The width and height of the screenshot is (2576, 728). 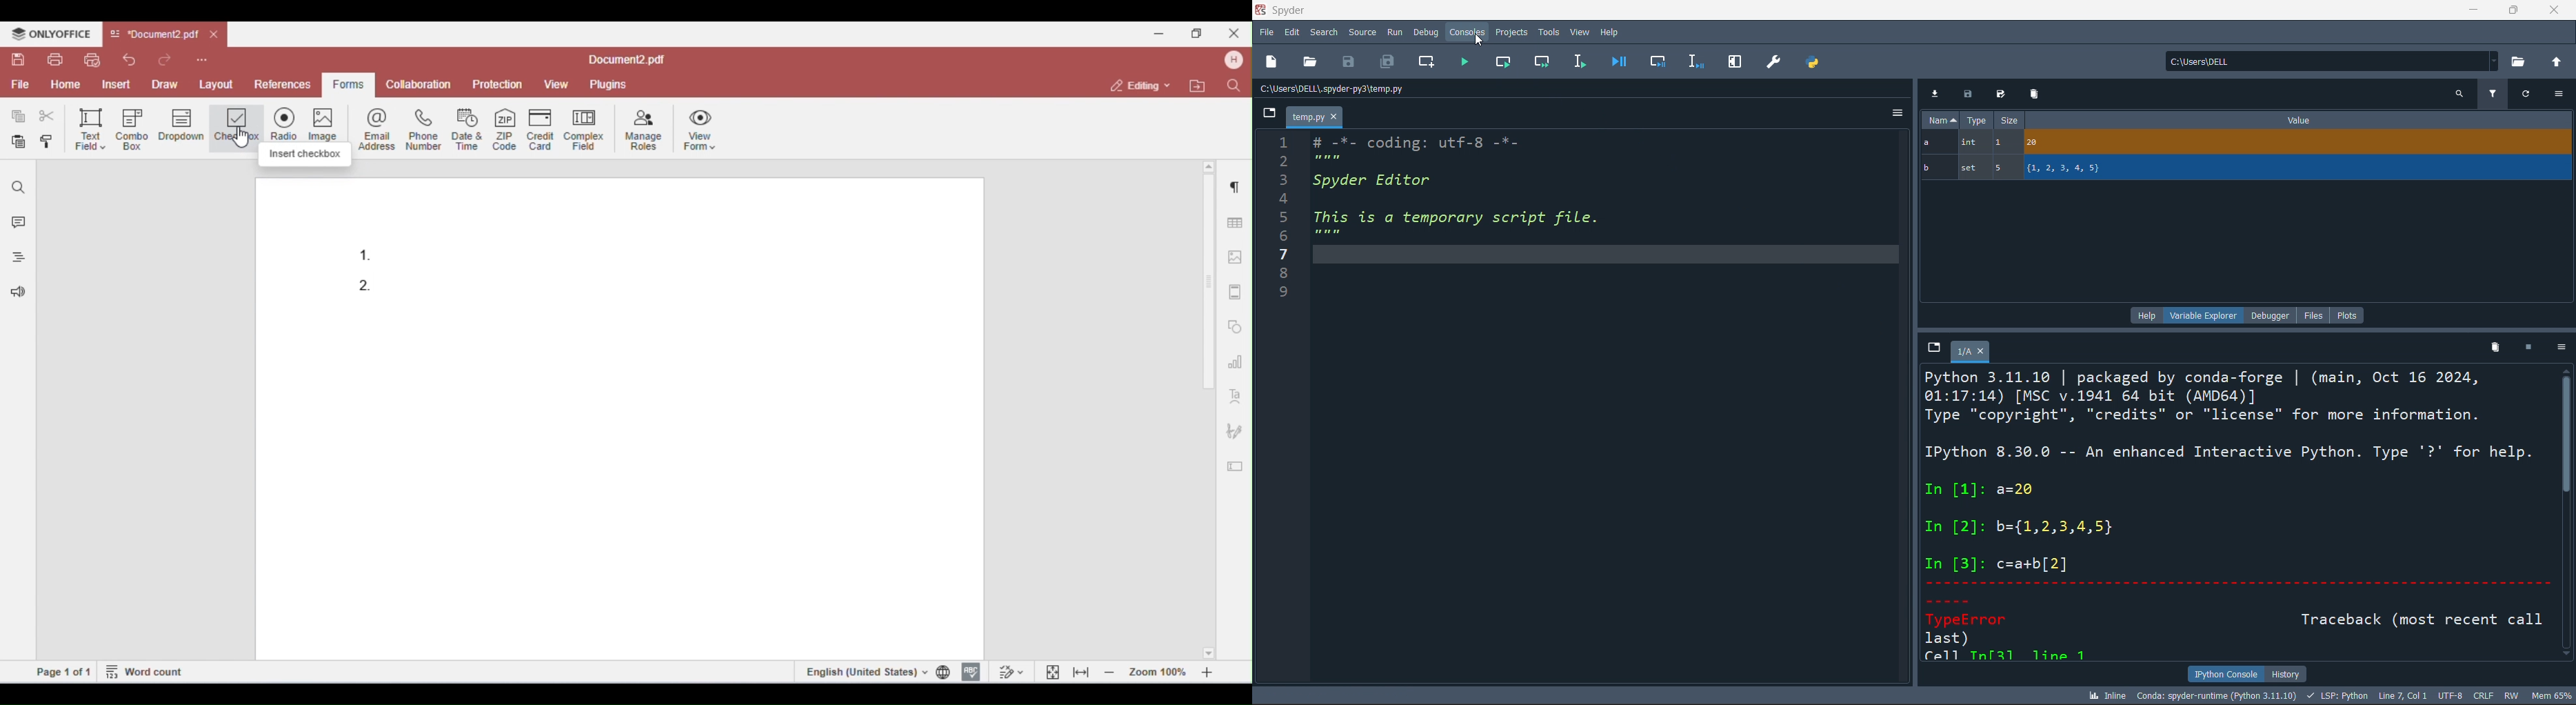 I want to click on type, so click(x=1979, y=120).